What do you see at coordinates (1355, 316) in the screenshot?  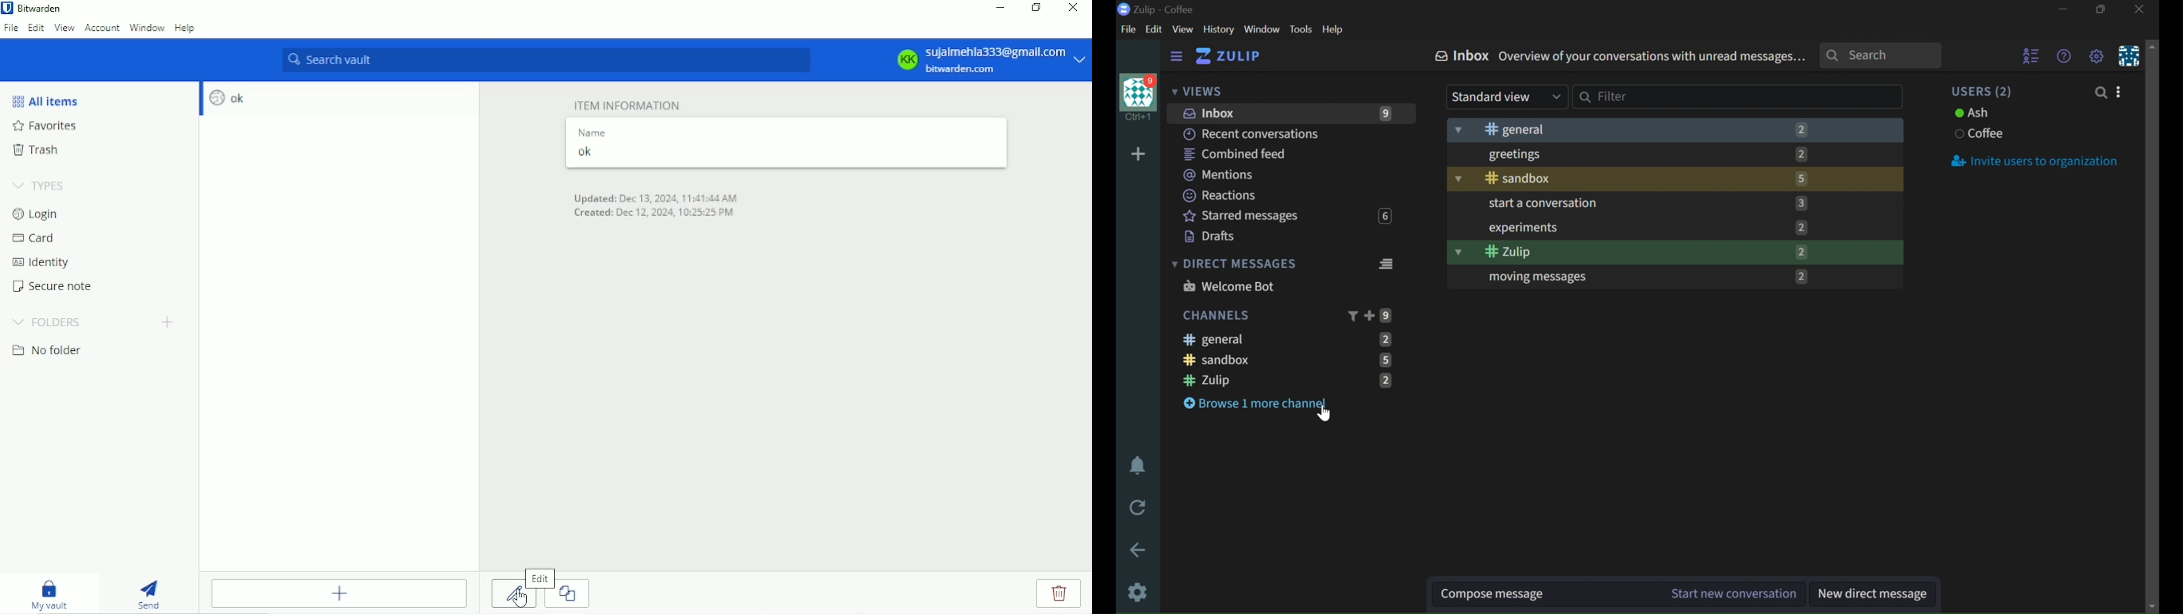 I see `FILTER CHANNEL` at bounding box center [1355, 316].